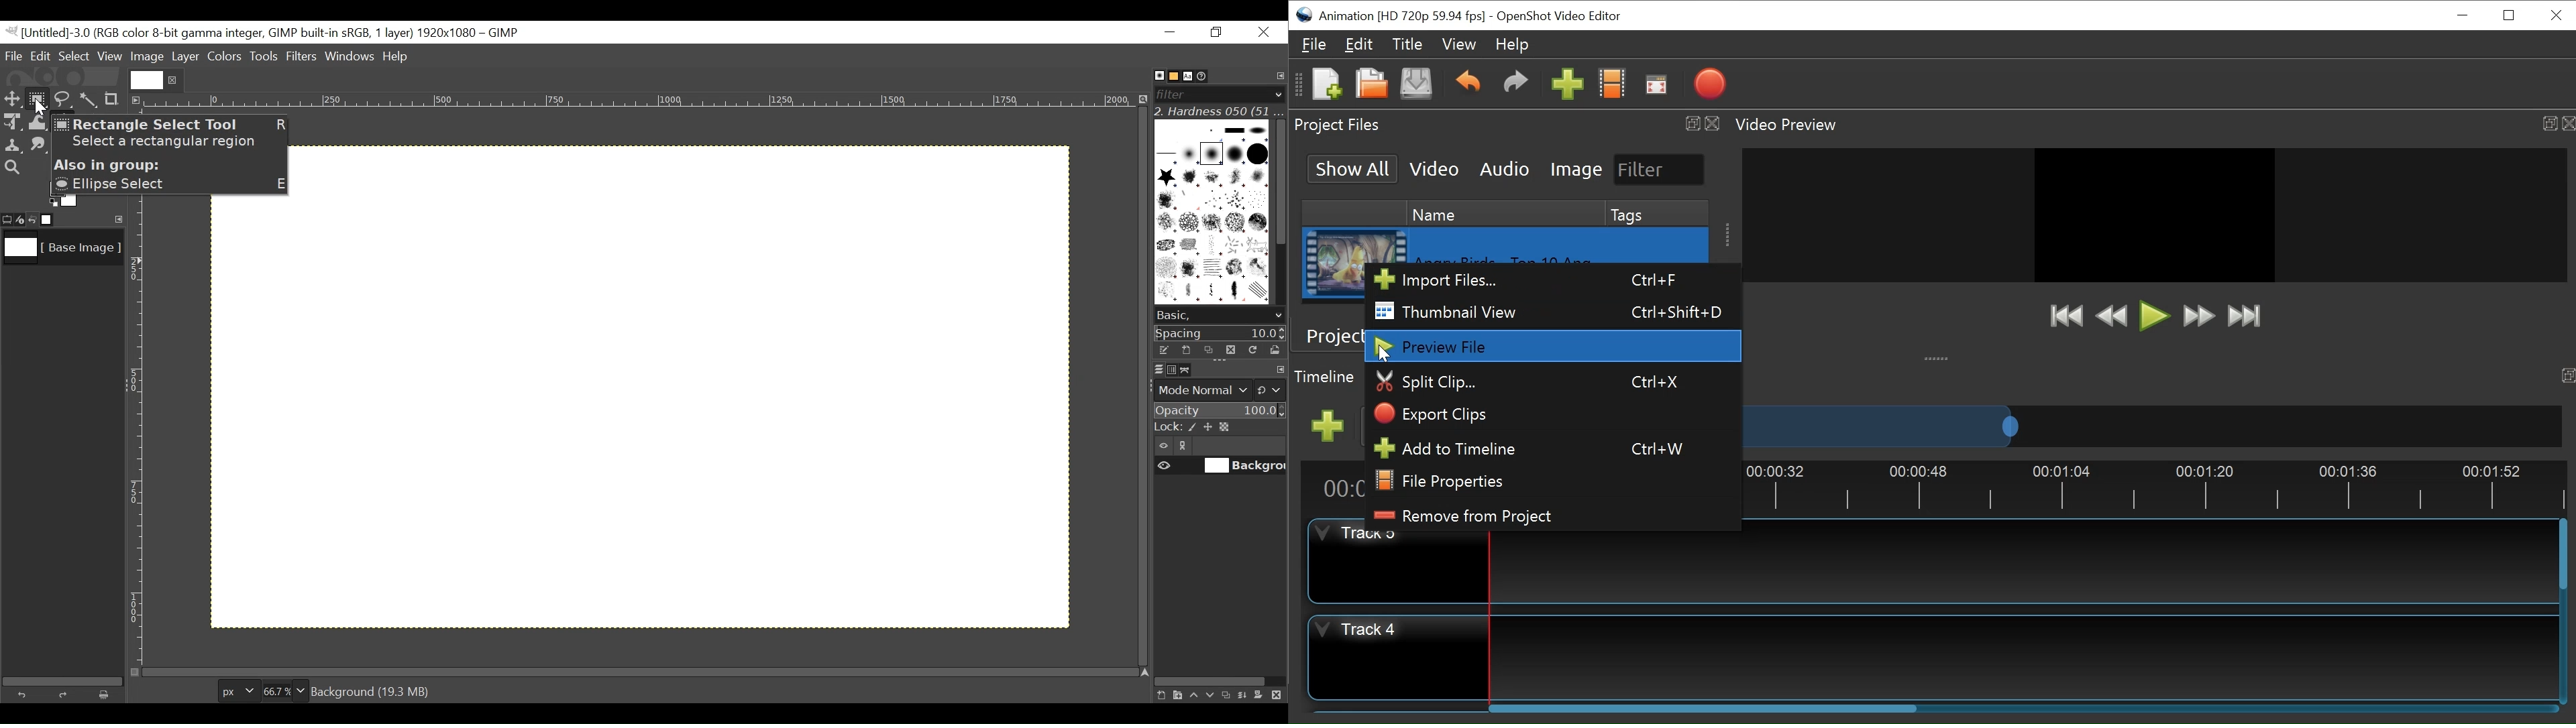 The image size is (2576, 728). Describe the element at coordinates (1230, 349) in the screenshot. I see `Duplicate brush` at that location.